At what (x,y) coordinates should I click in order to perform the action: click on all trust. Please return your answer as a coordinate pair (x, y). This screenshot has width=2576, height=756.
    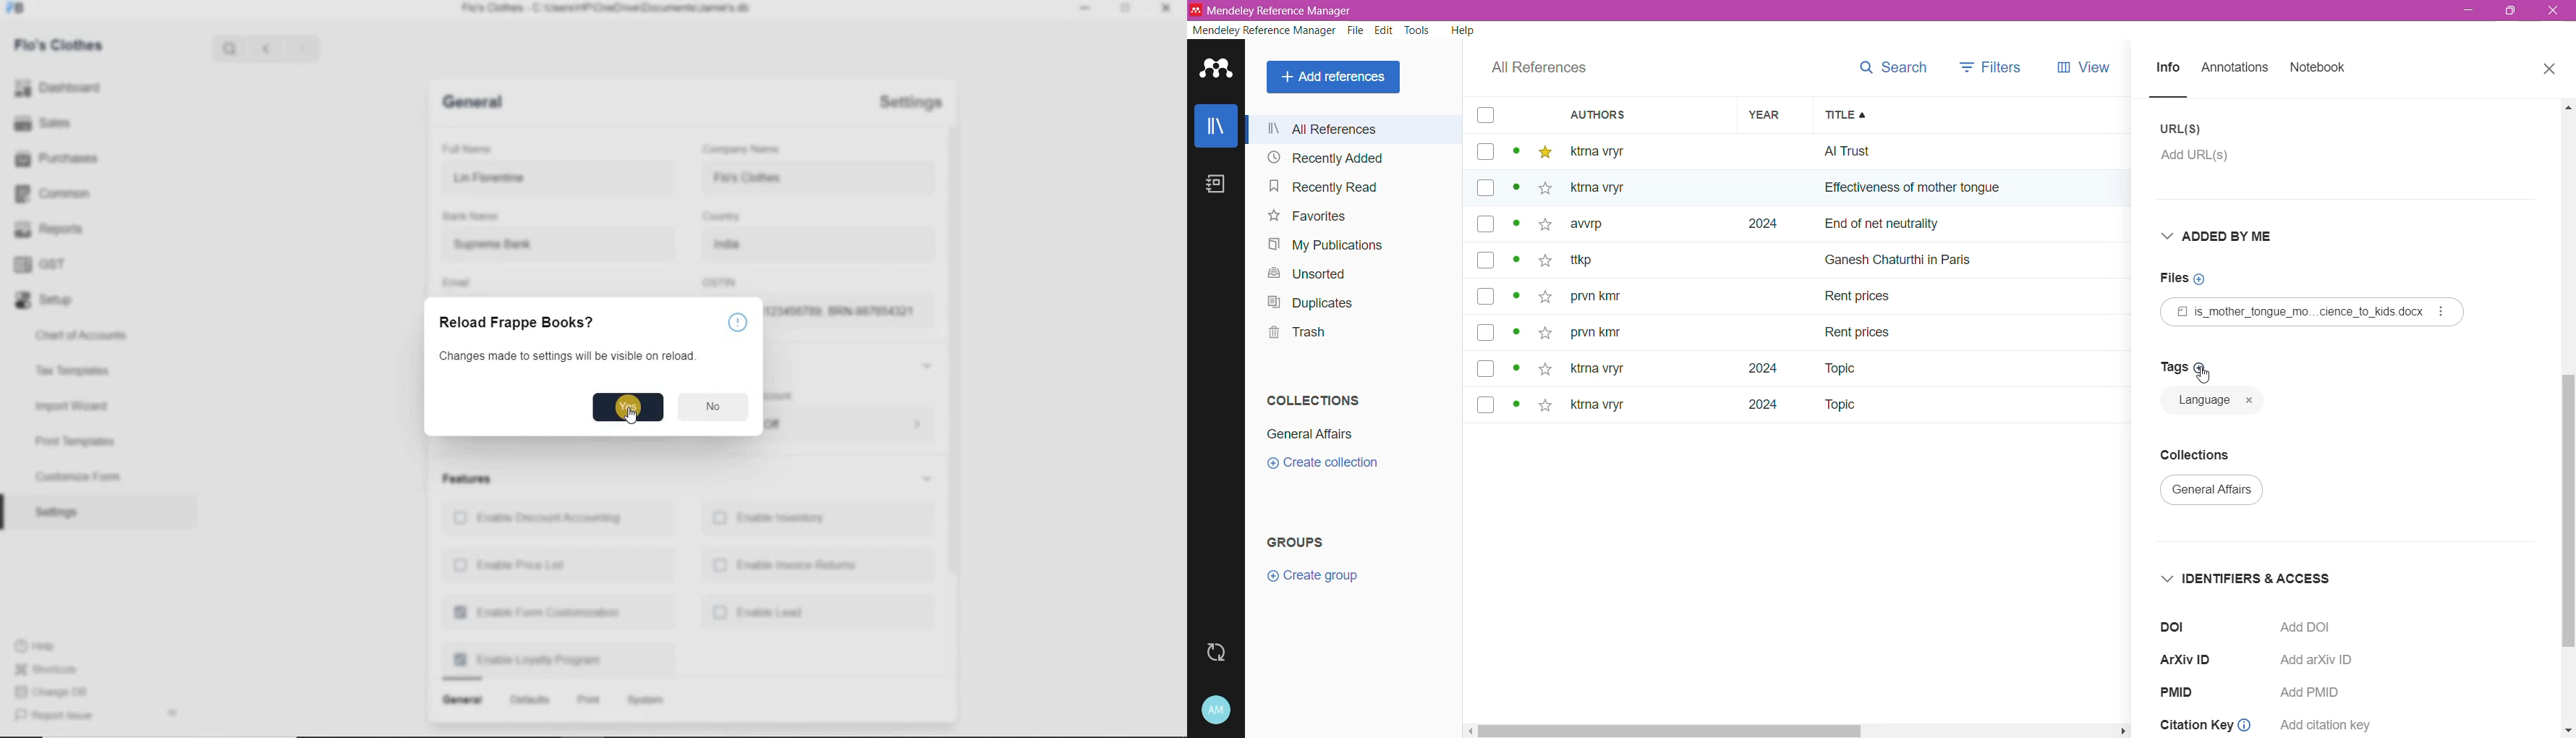
    Looking at the image, I should click on (1925, 151).